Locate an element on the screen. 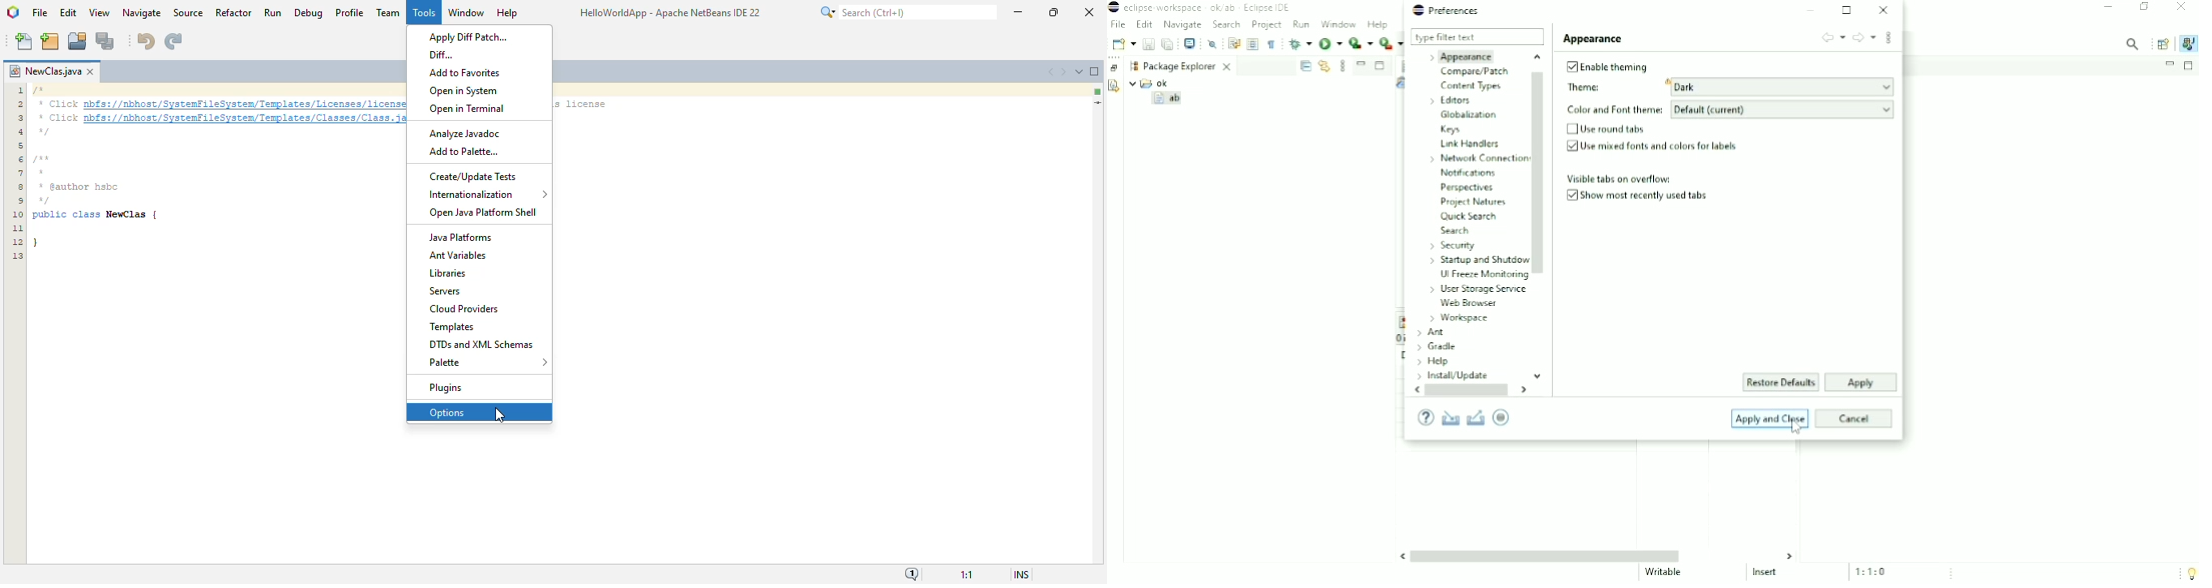  Run is located at coordinates (1302, 24).